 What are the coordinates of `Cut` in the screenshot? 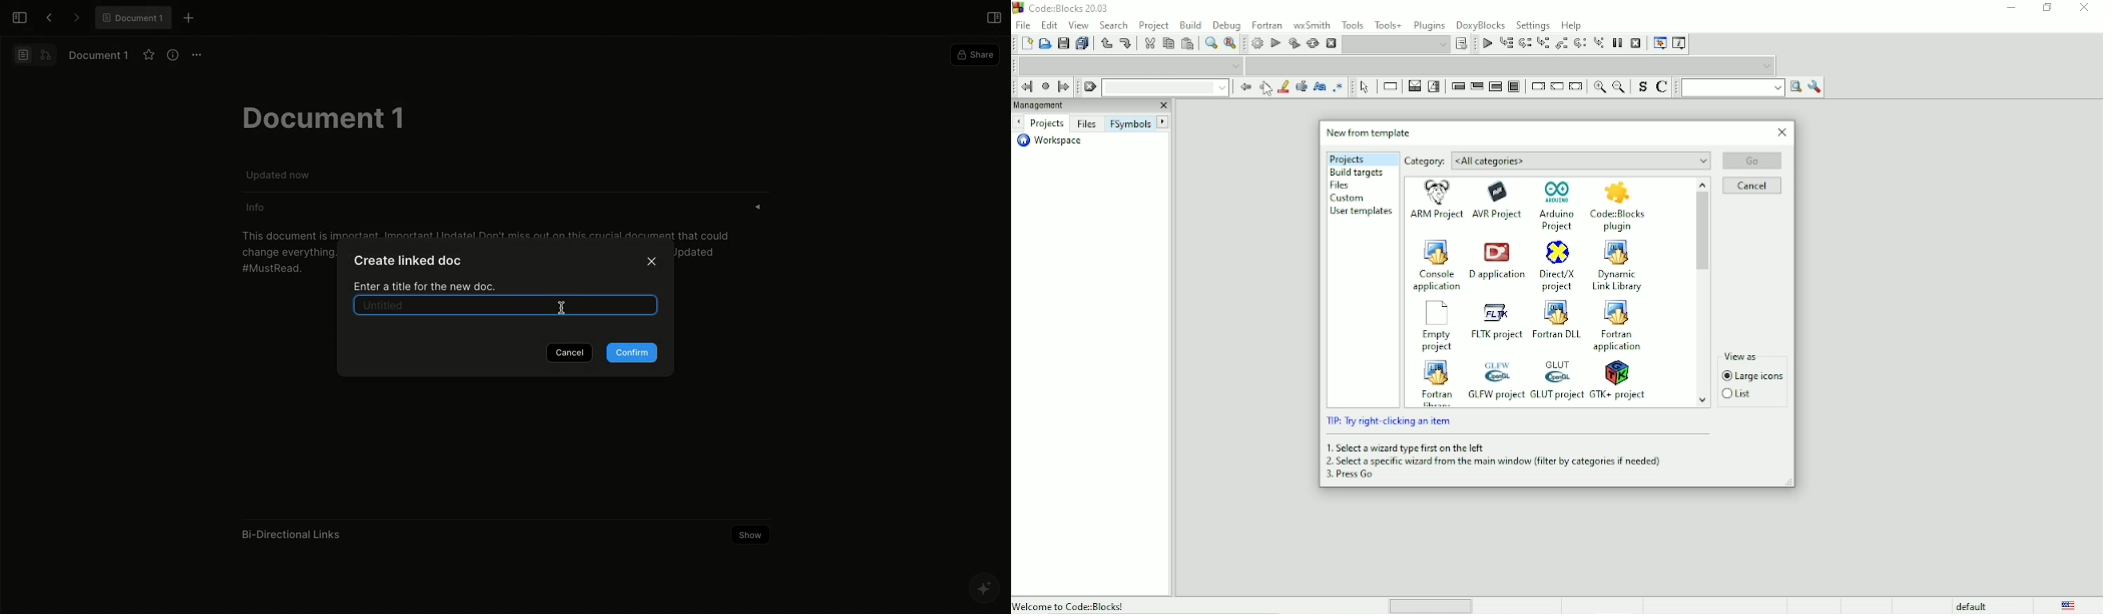 It's located at (1147, 44).